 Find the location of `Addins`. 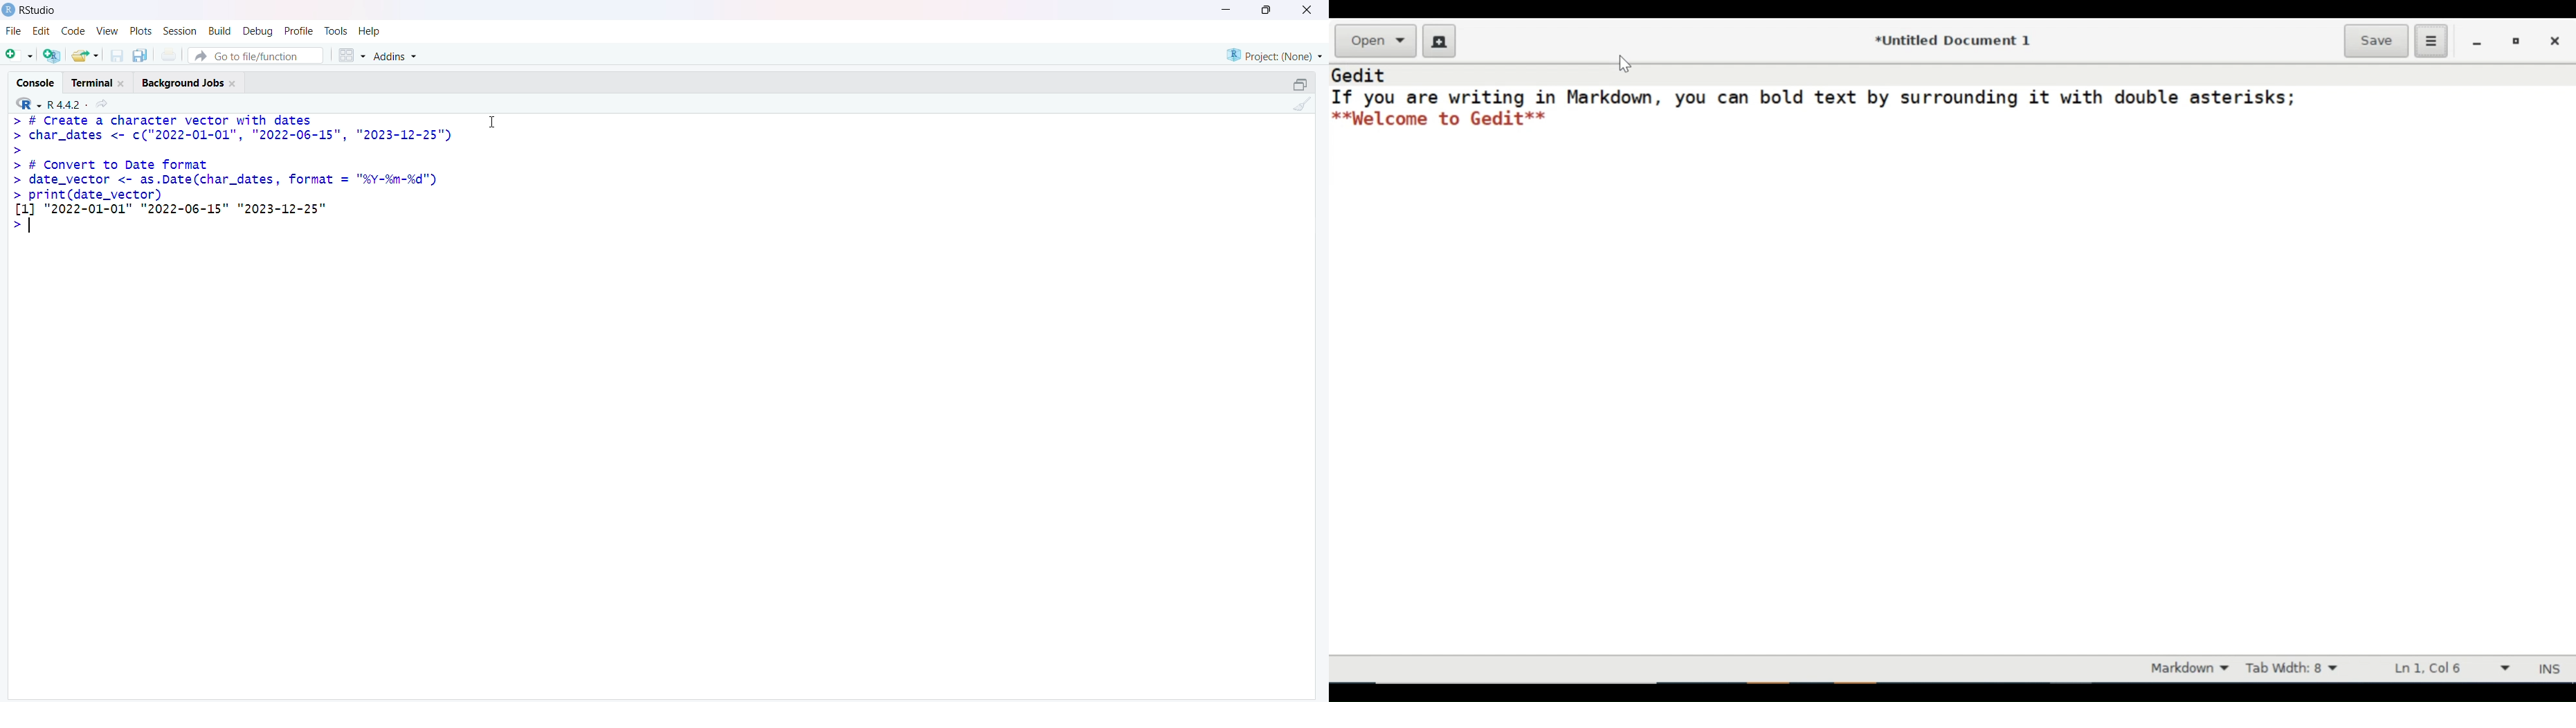

Addins is located at coordinates (399, 57).